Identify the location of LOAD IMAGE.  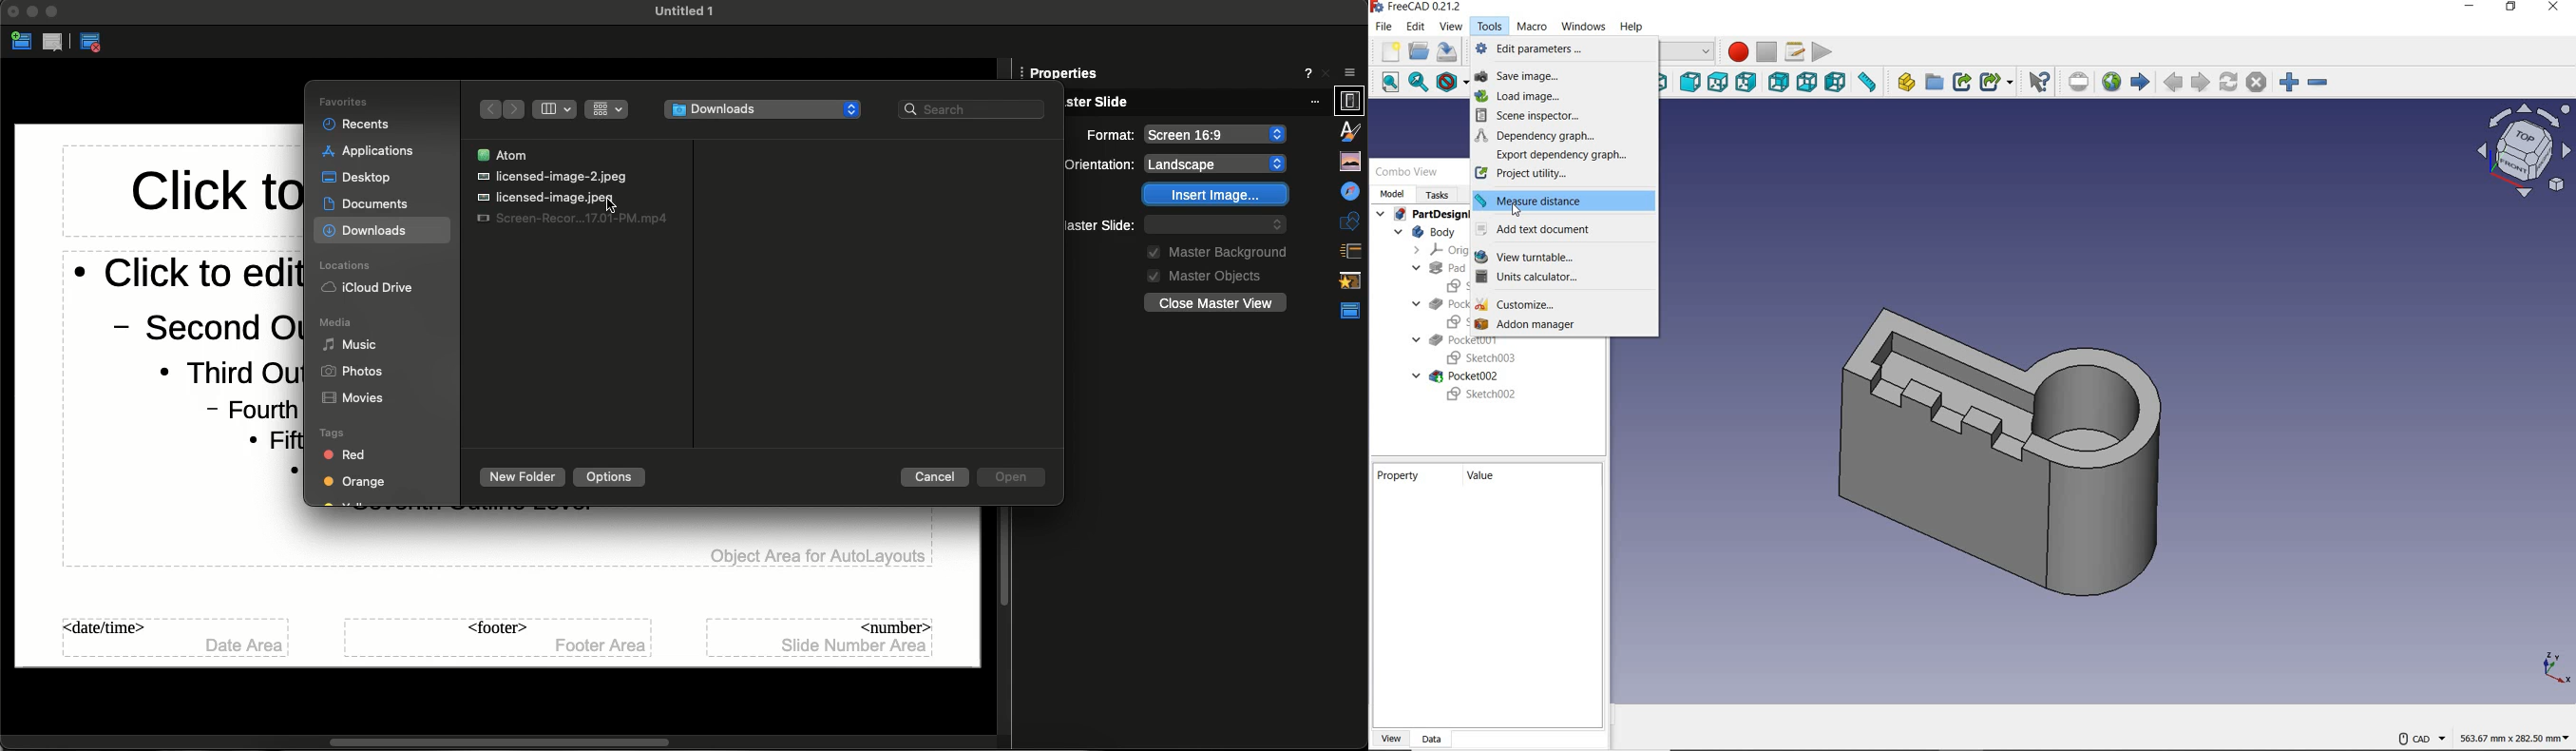
(1560, 96).